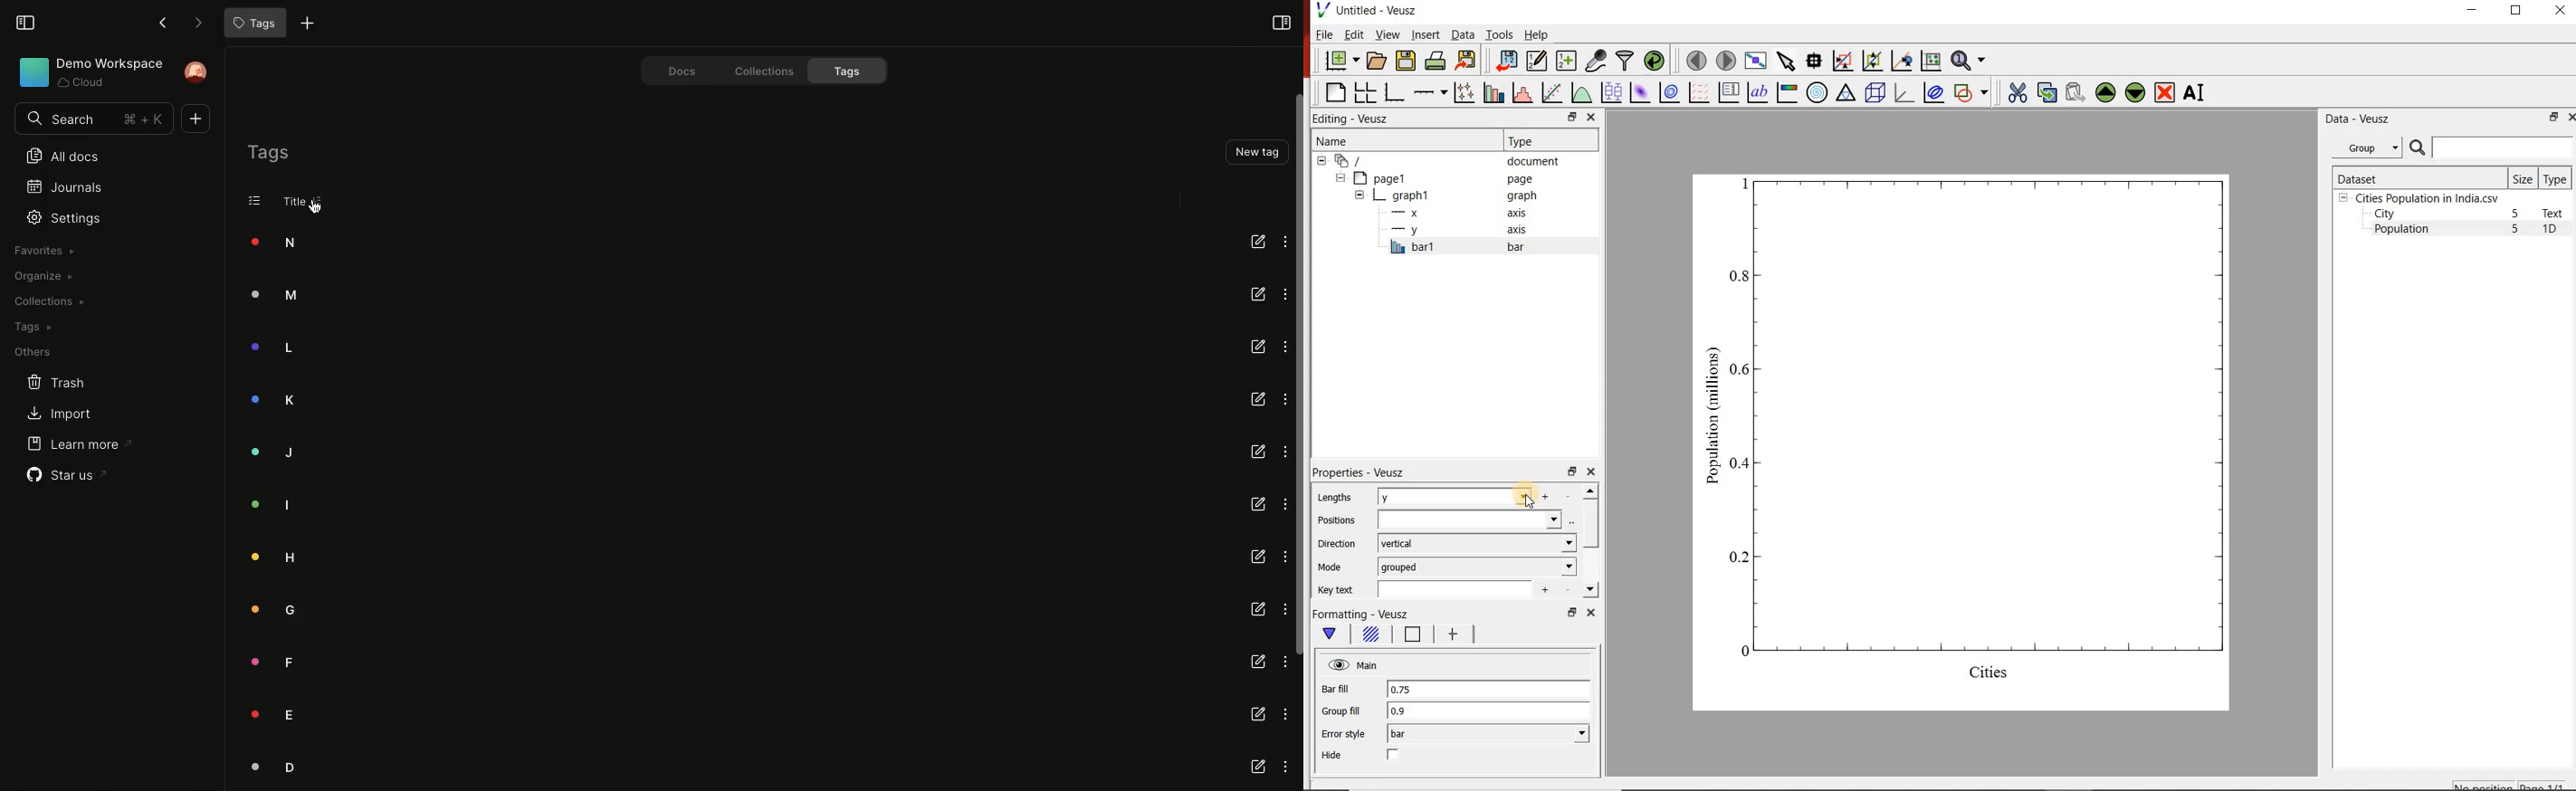 The height and width of the screenshot is (812, 2576). I want to click on Options, so click(1283, 503).